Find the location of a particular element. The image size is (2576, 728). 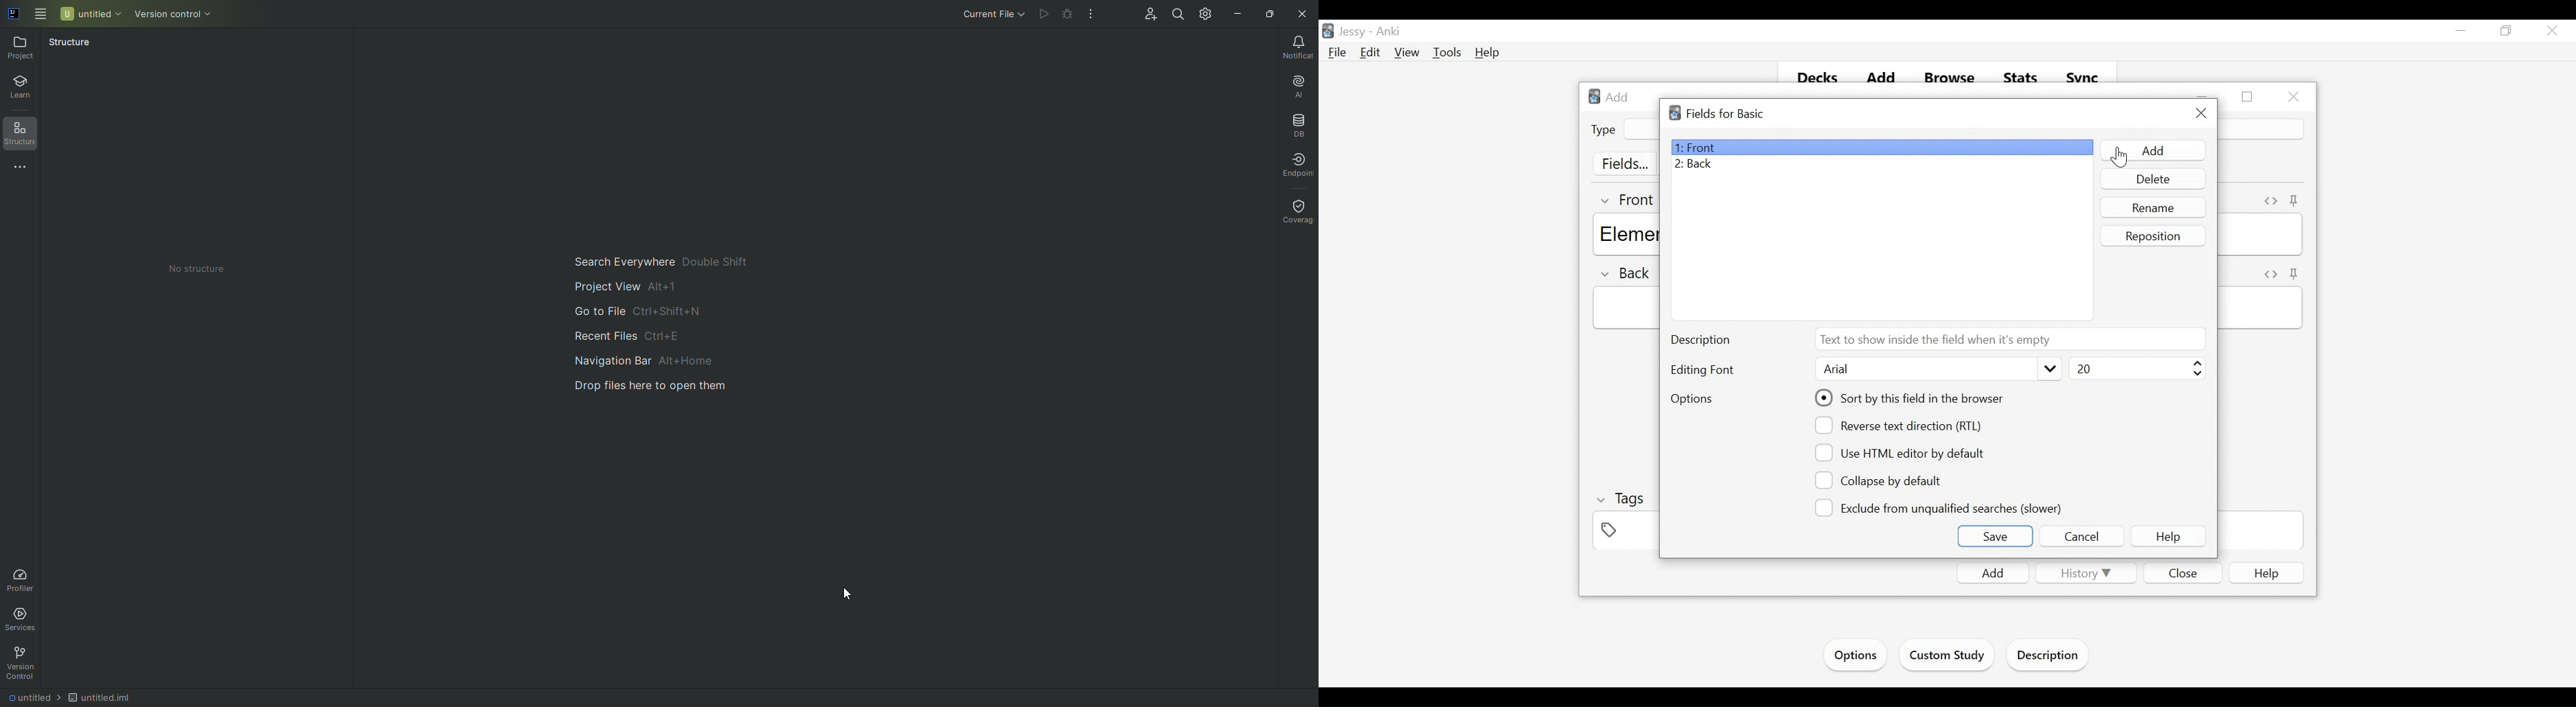

Custom Study is located at coordinates (1948, 657).